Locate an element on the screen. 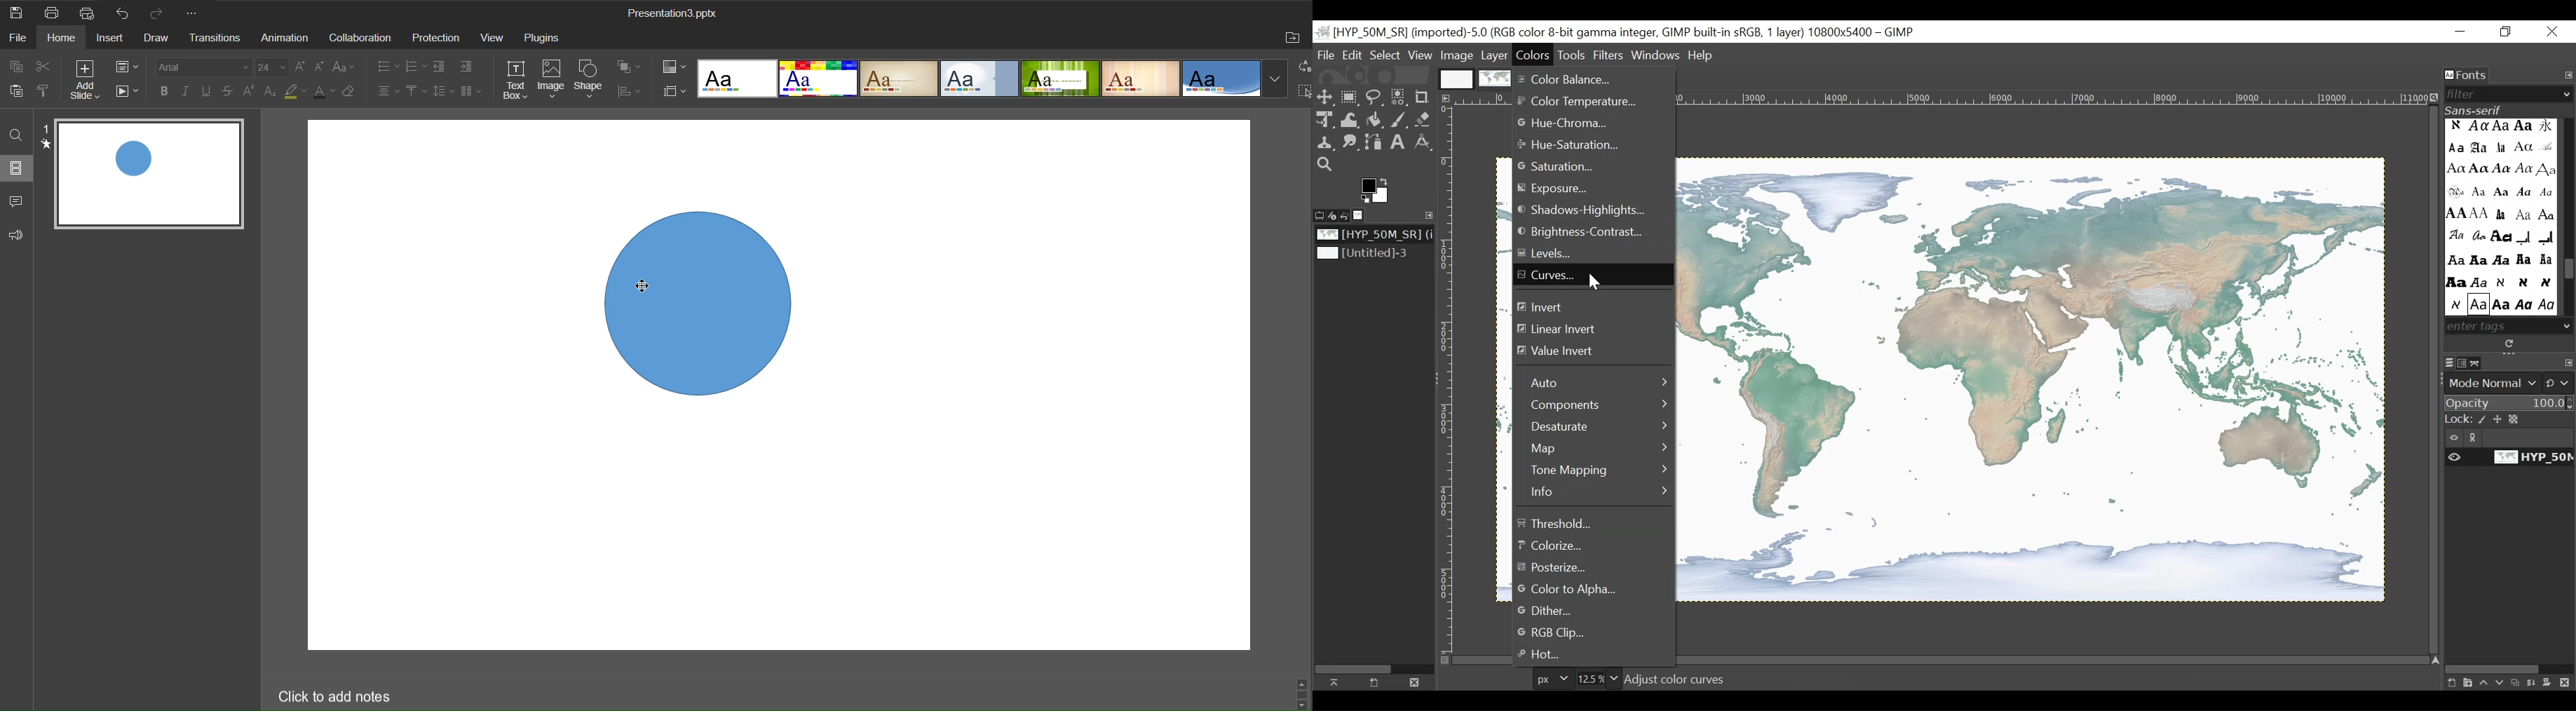 The image size is (2576, 728). Copy is located at coordinates (15, 65).